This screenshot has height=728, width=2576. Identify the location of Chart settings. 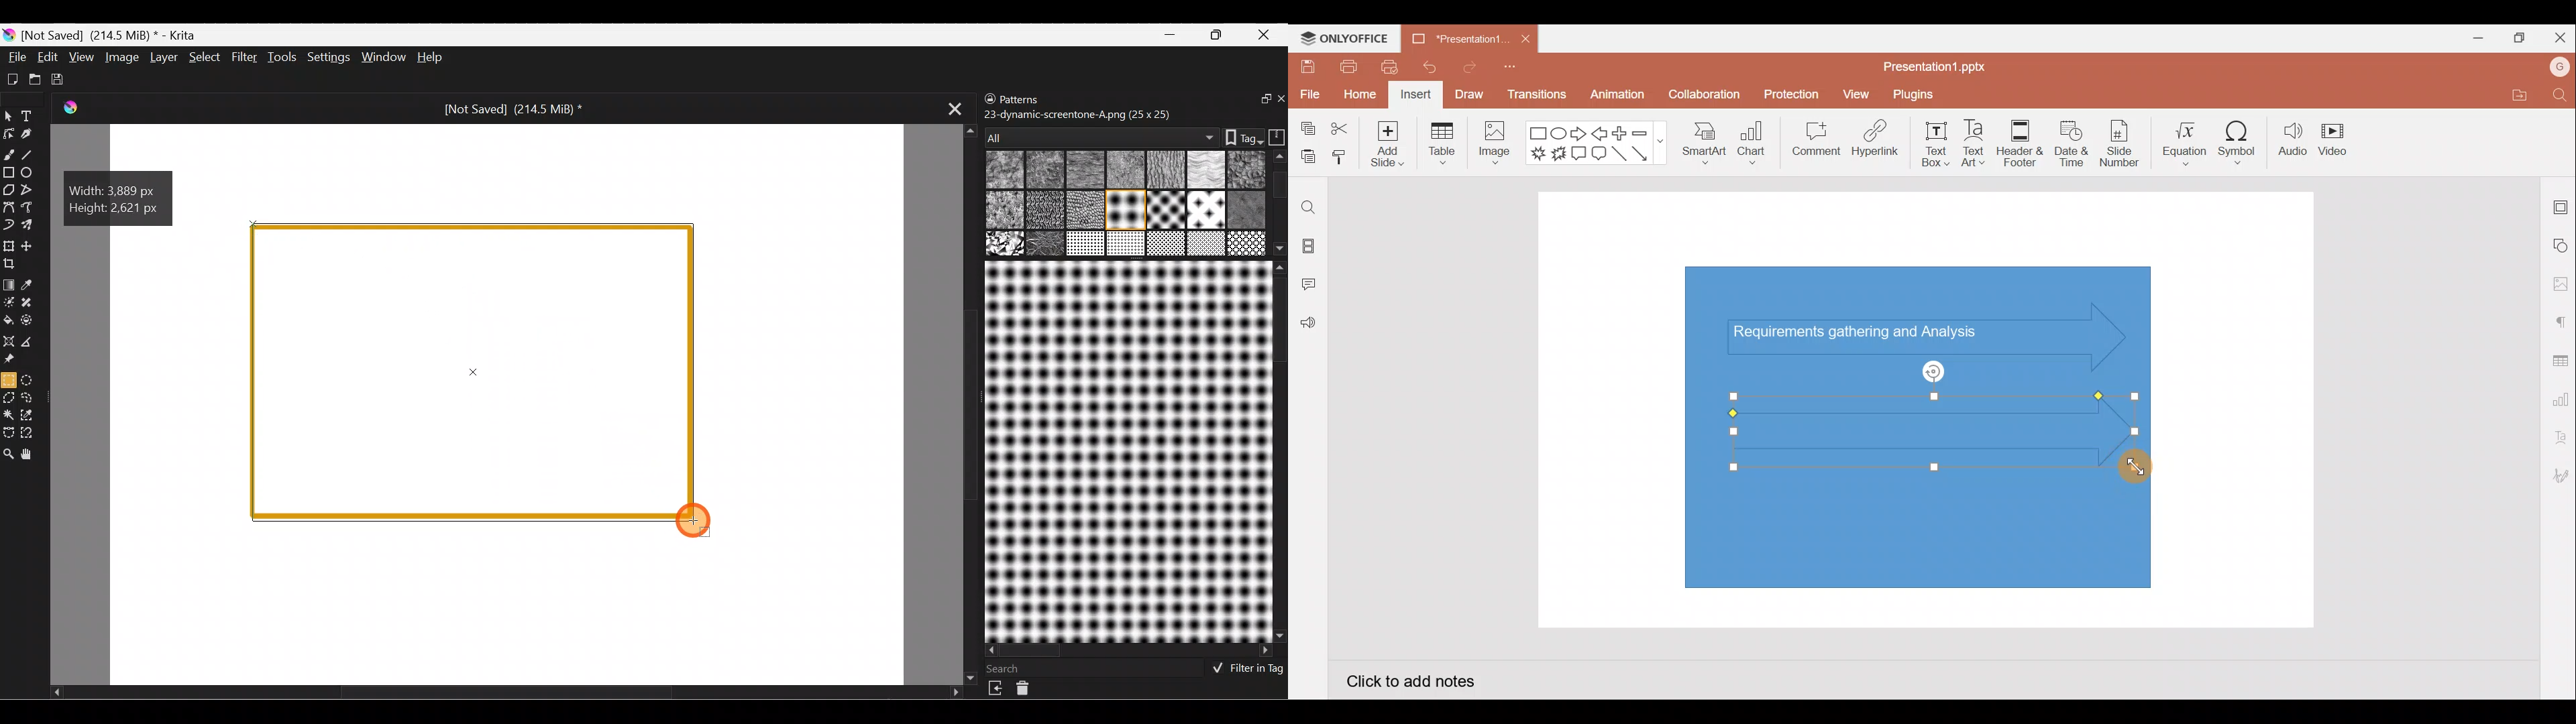
(2559, 397).